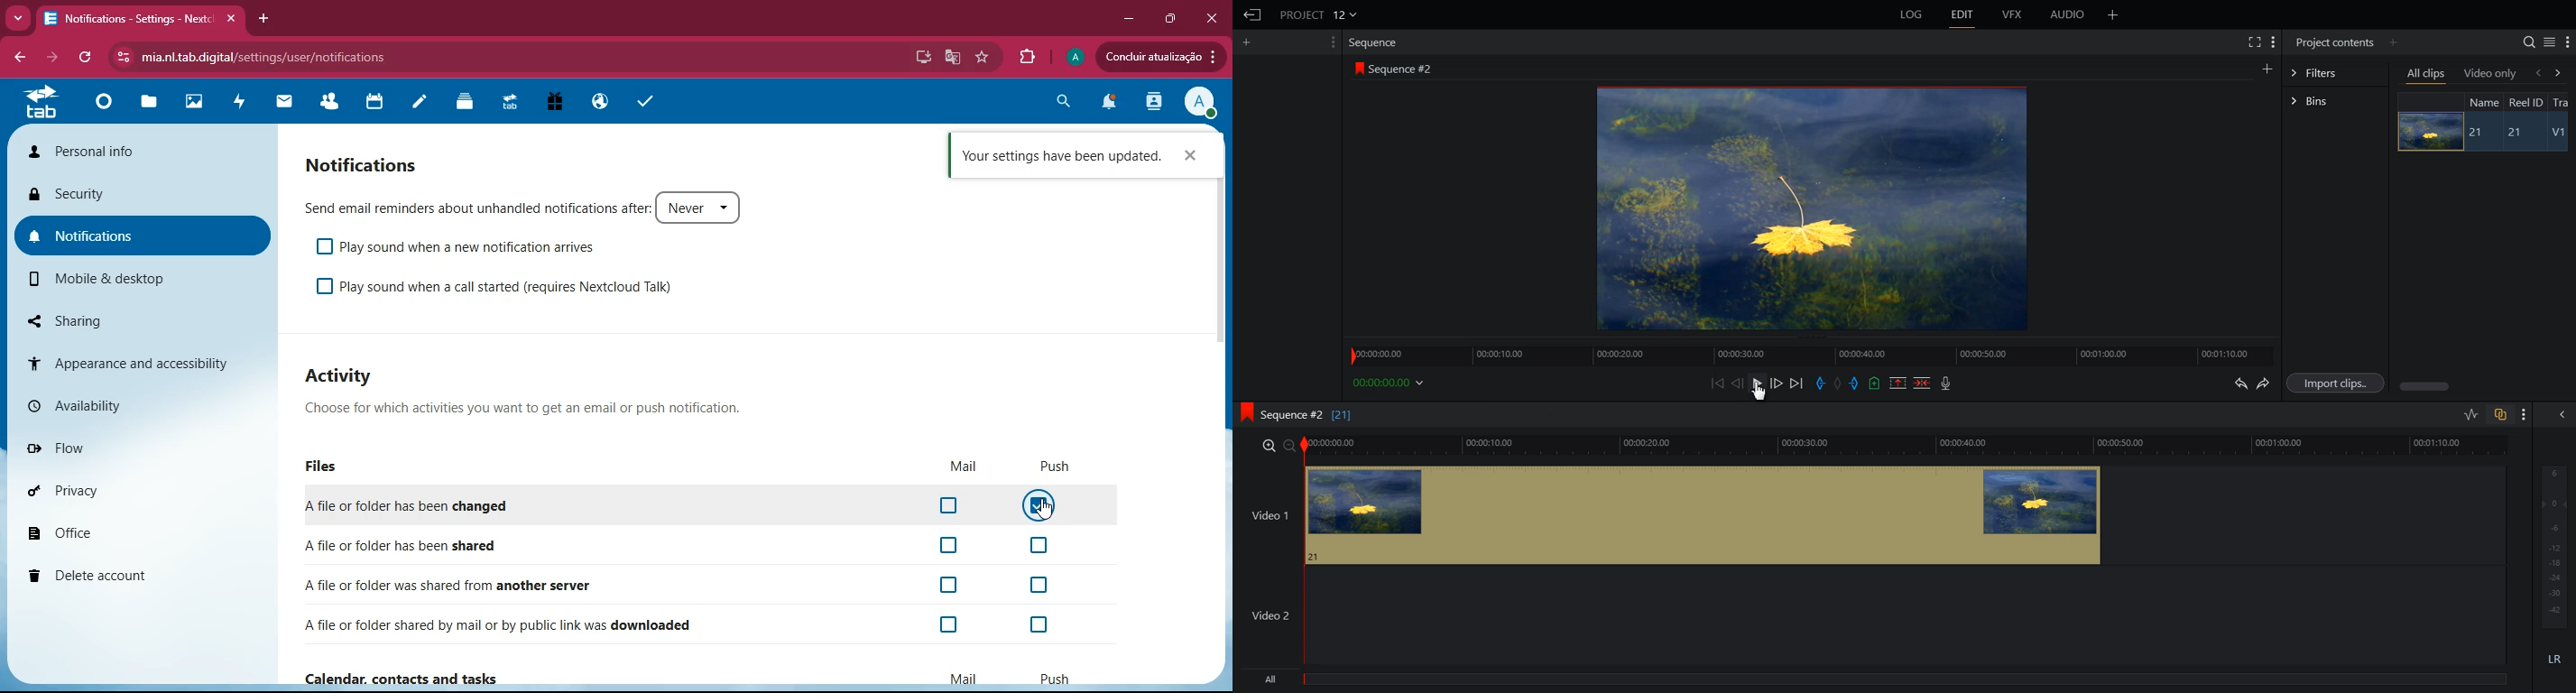 The height and width of the screenshot is (700, 2576). Describe the element at coordinates (2525, 102) in the screenshot. I see `Reel ID` at that location.